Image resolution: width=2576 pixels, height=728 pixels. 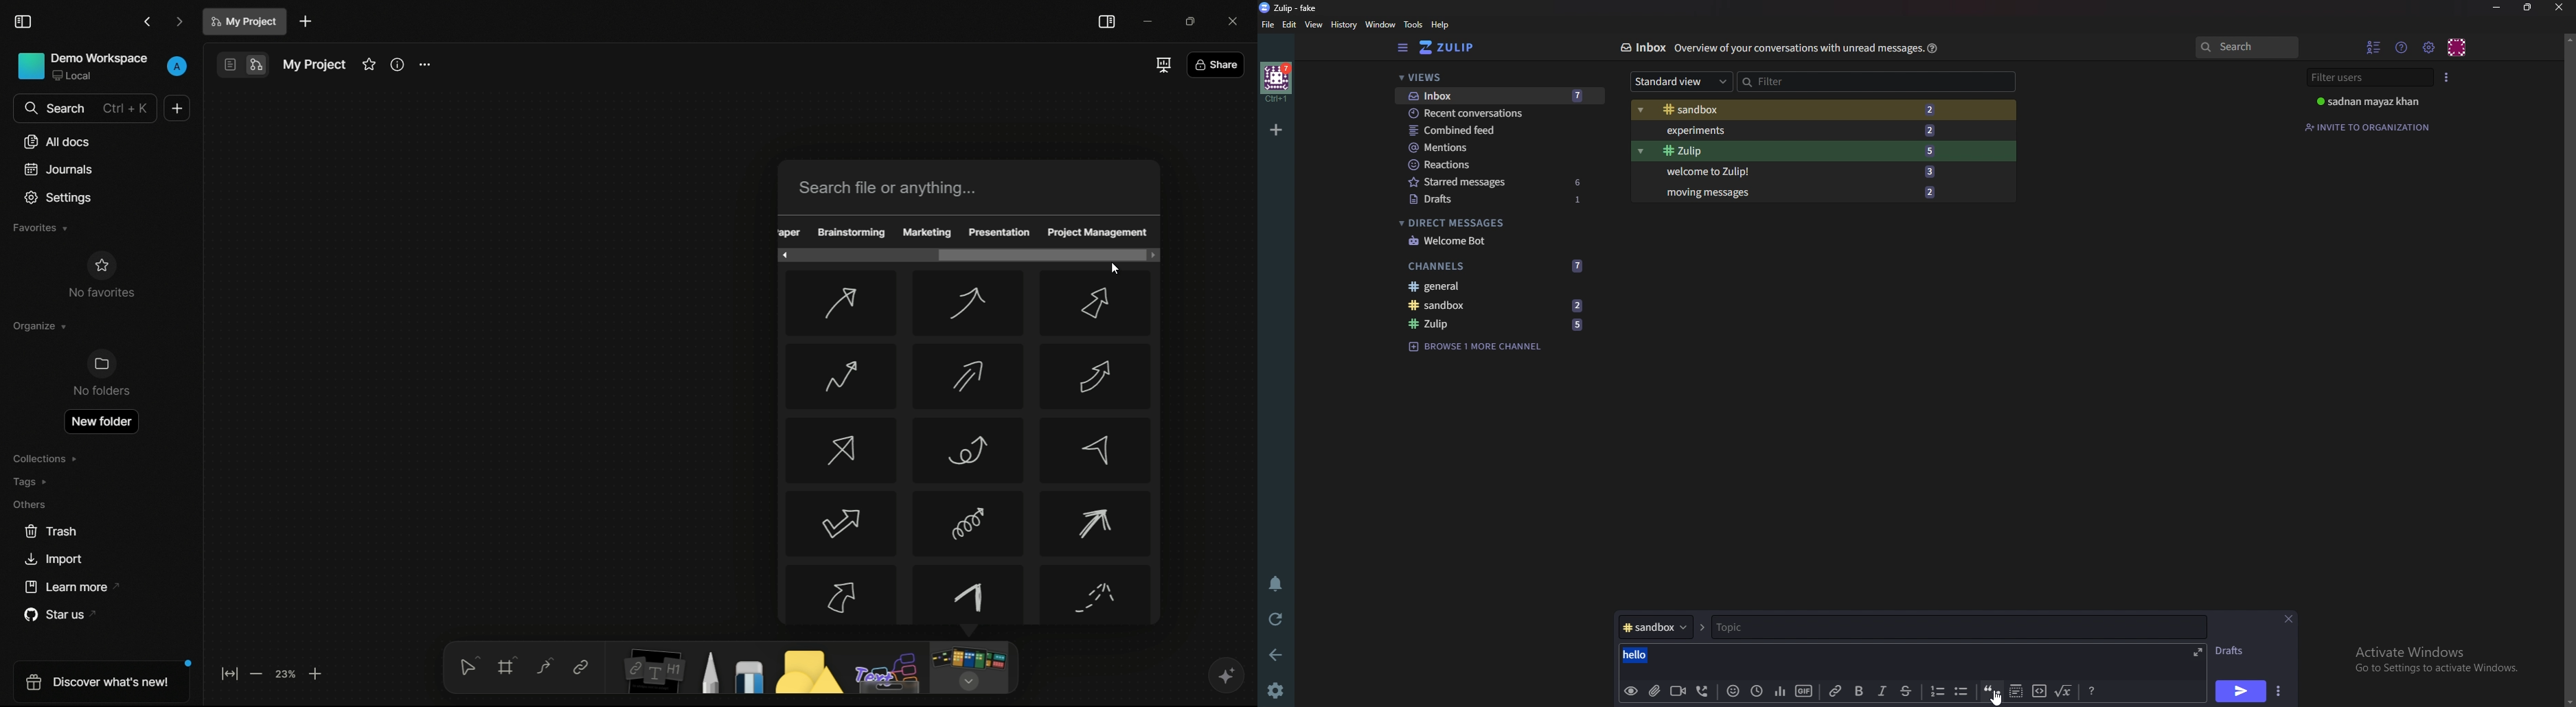 What do you see at coordinates (2290, 618) in the screenshot?
I see `close` at bounding box center [2290, 618].